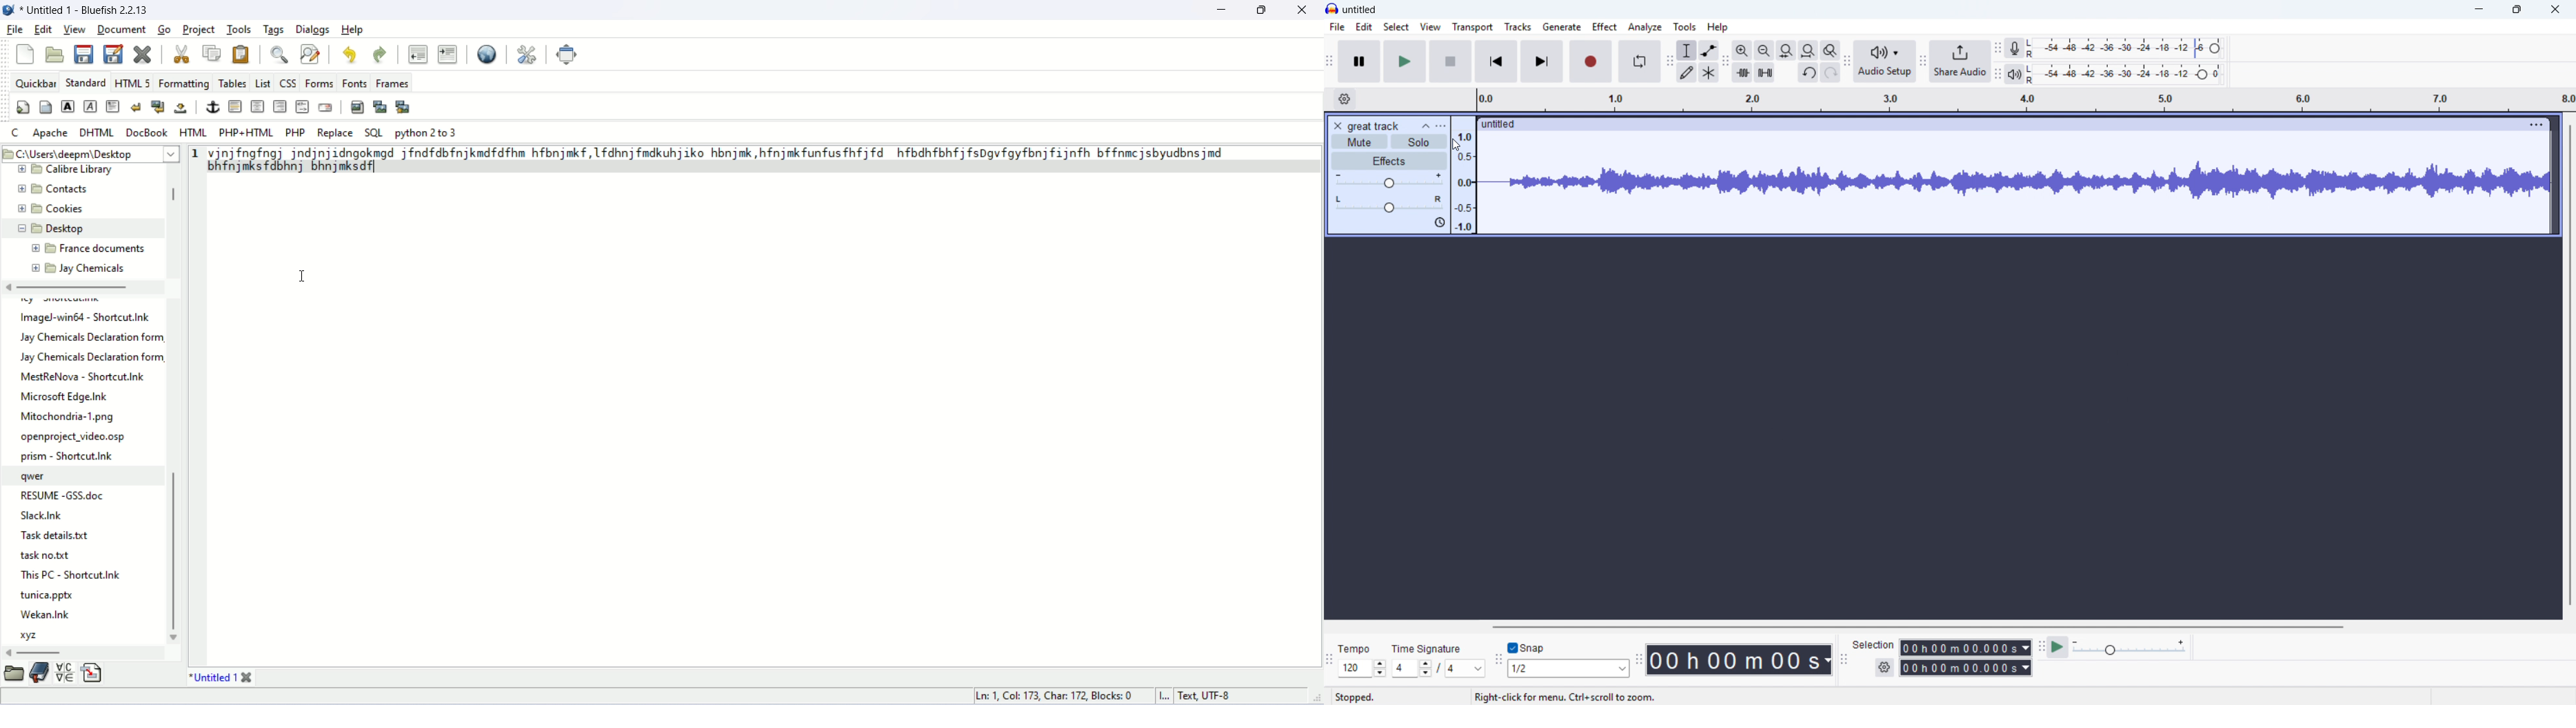 The image size is (2576, 728). Describe the element at coordinates (157, 106) in the screenshot. I see `break and clear` at that location.